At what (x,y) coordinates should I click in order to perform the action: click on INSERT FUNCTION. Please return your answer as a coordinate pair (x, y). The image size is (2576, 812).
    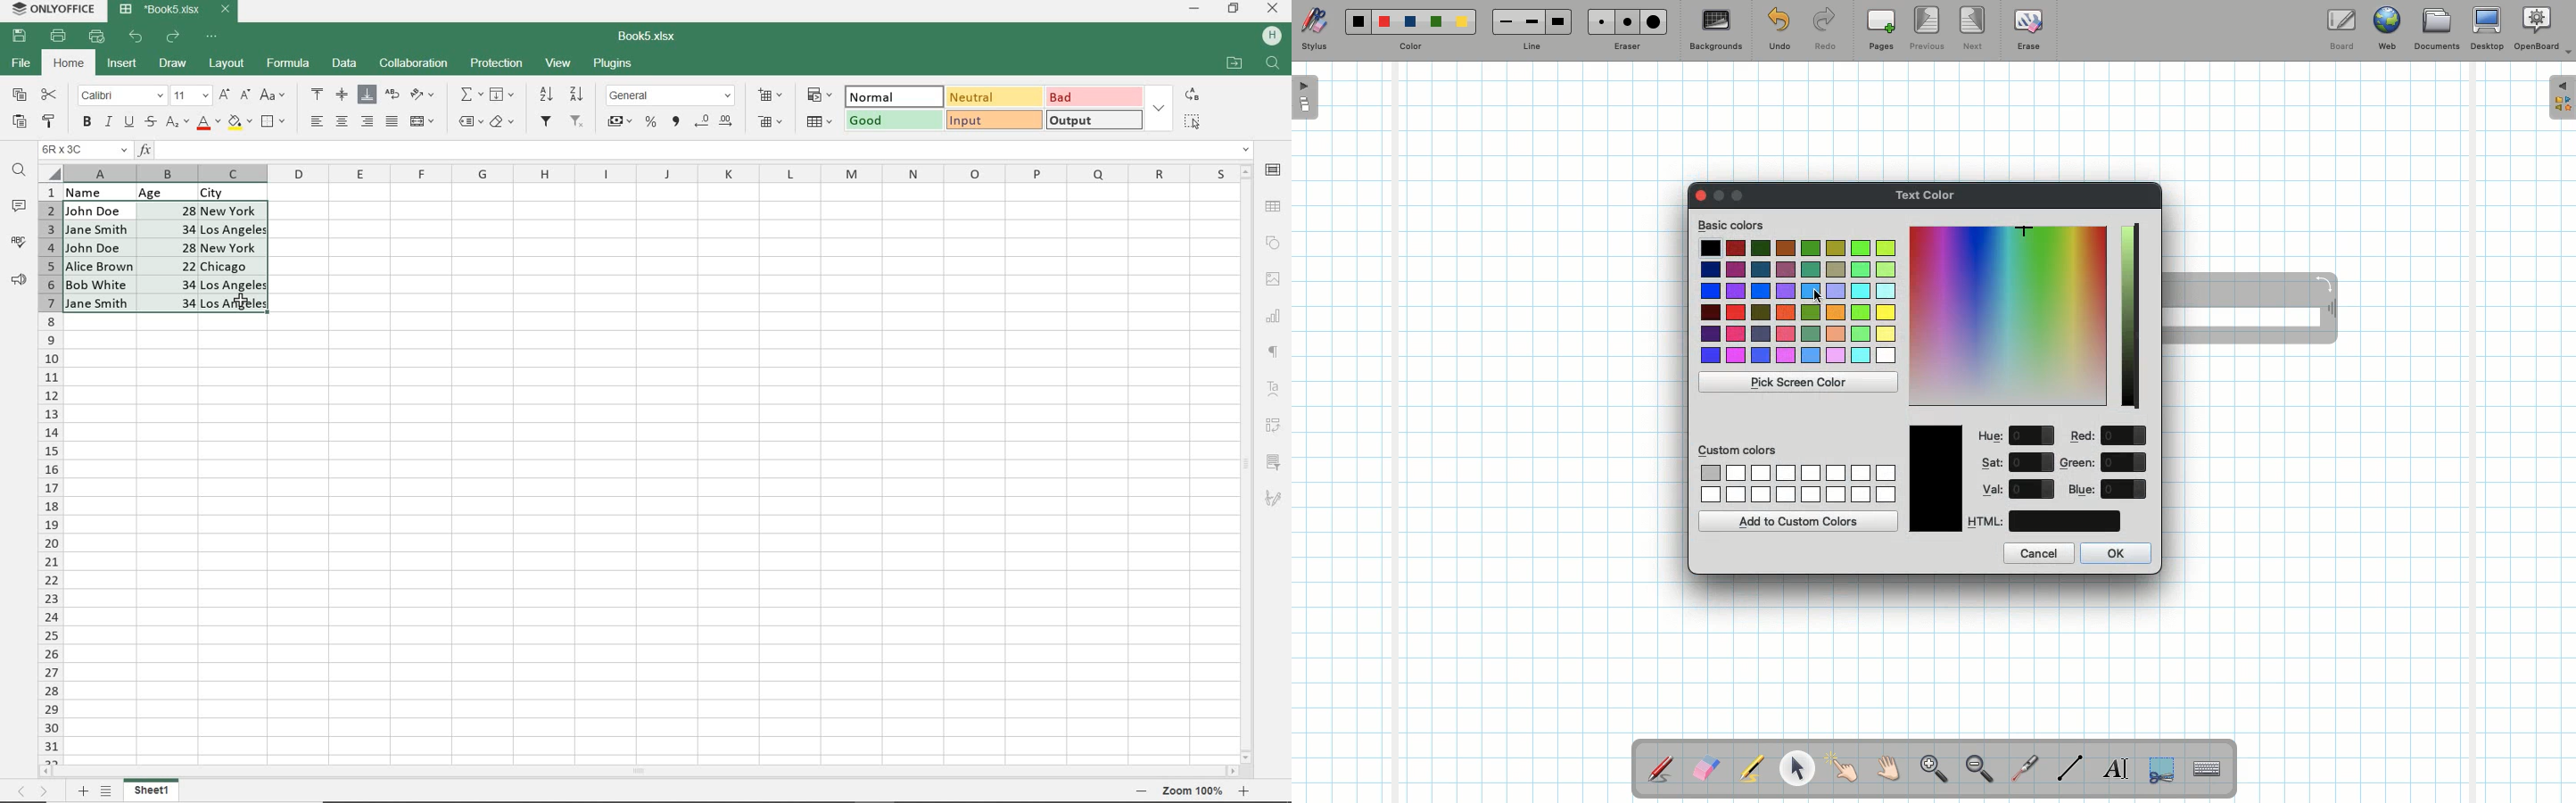
    Looking at the image, I should click on (471, 94).